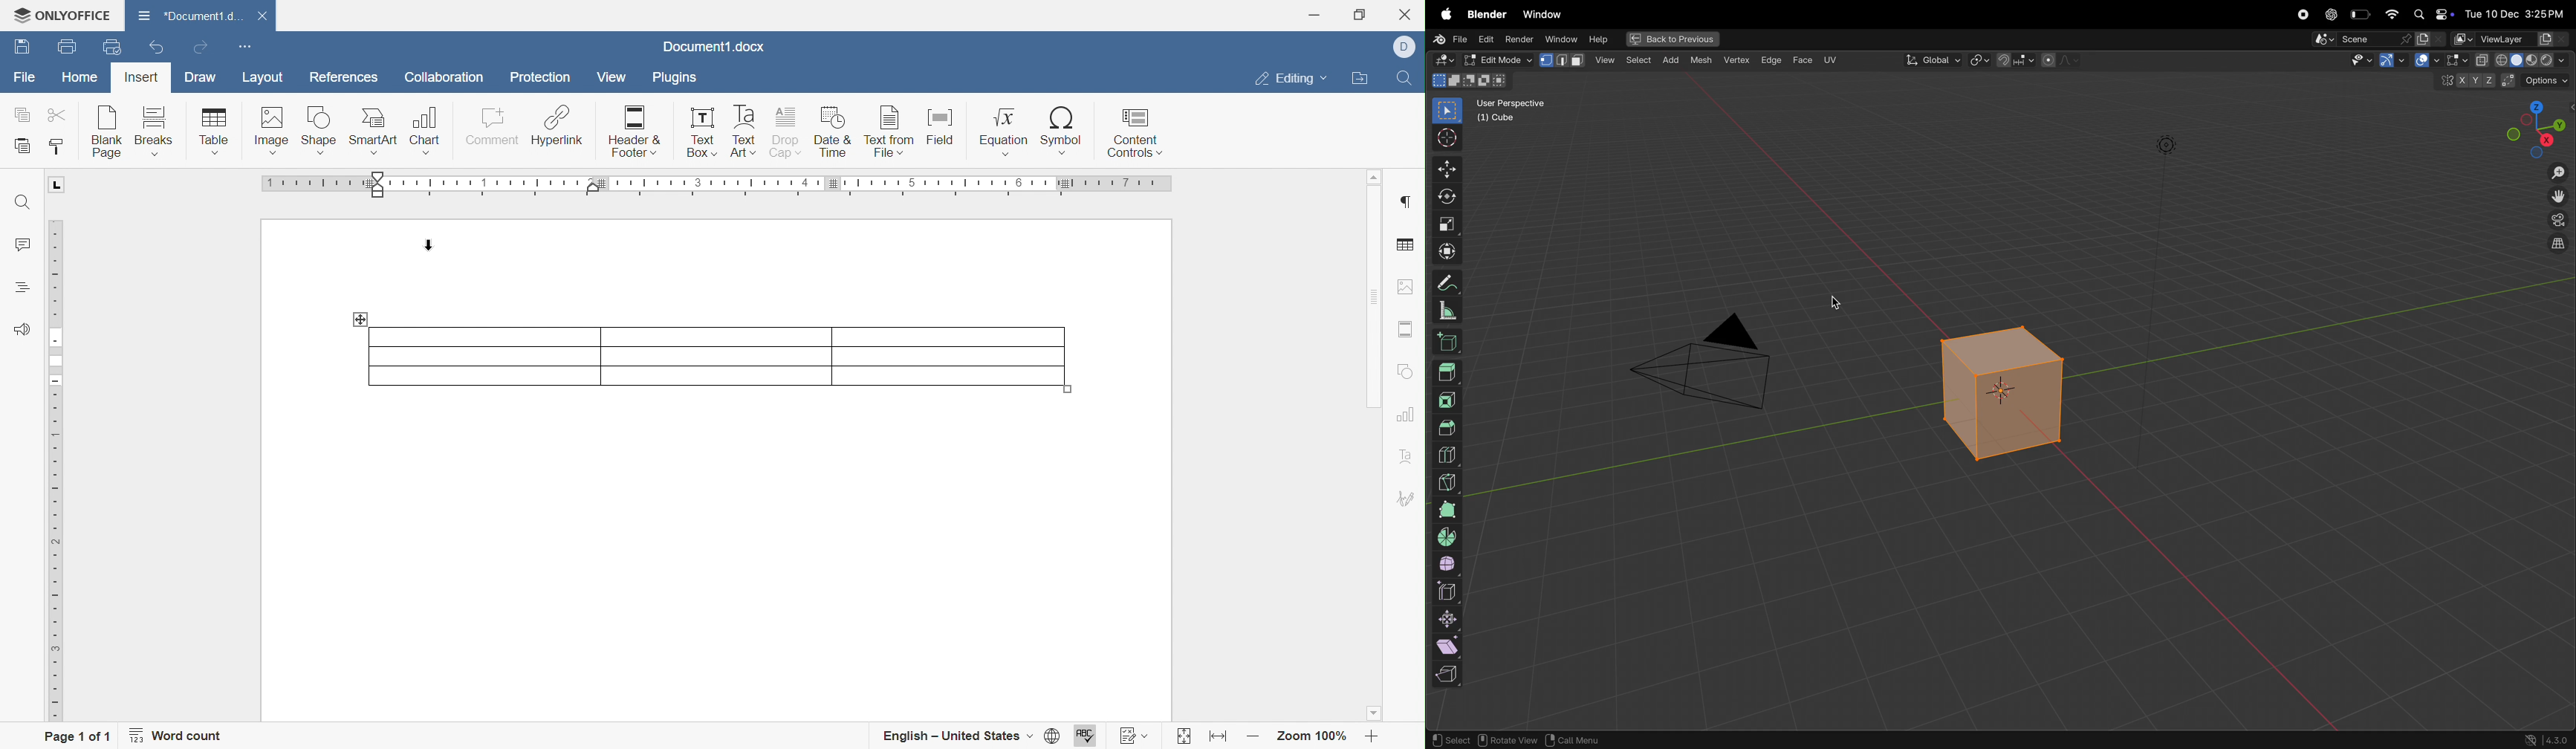 The height and width of the screenshot is (756, 2576). I want to click on Insert shape, so click(324, 131).